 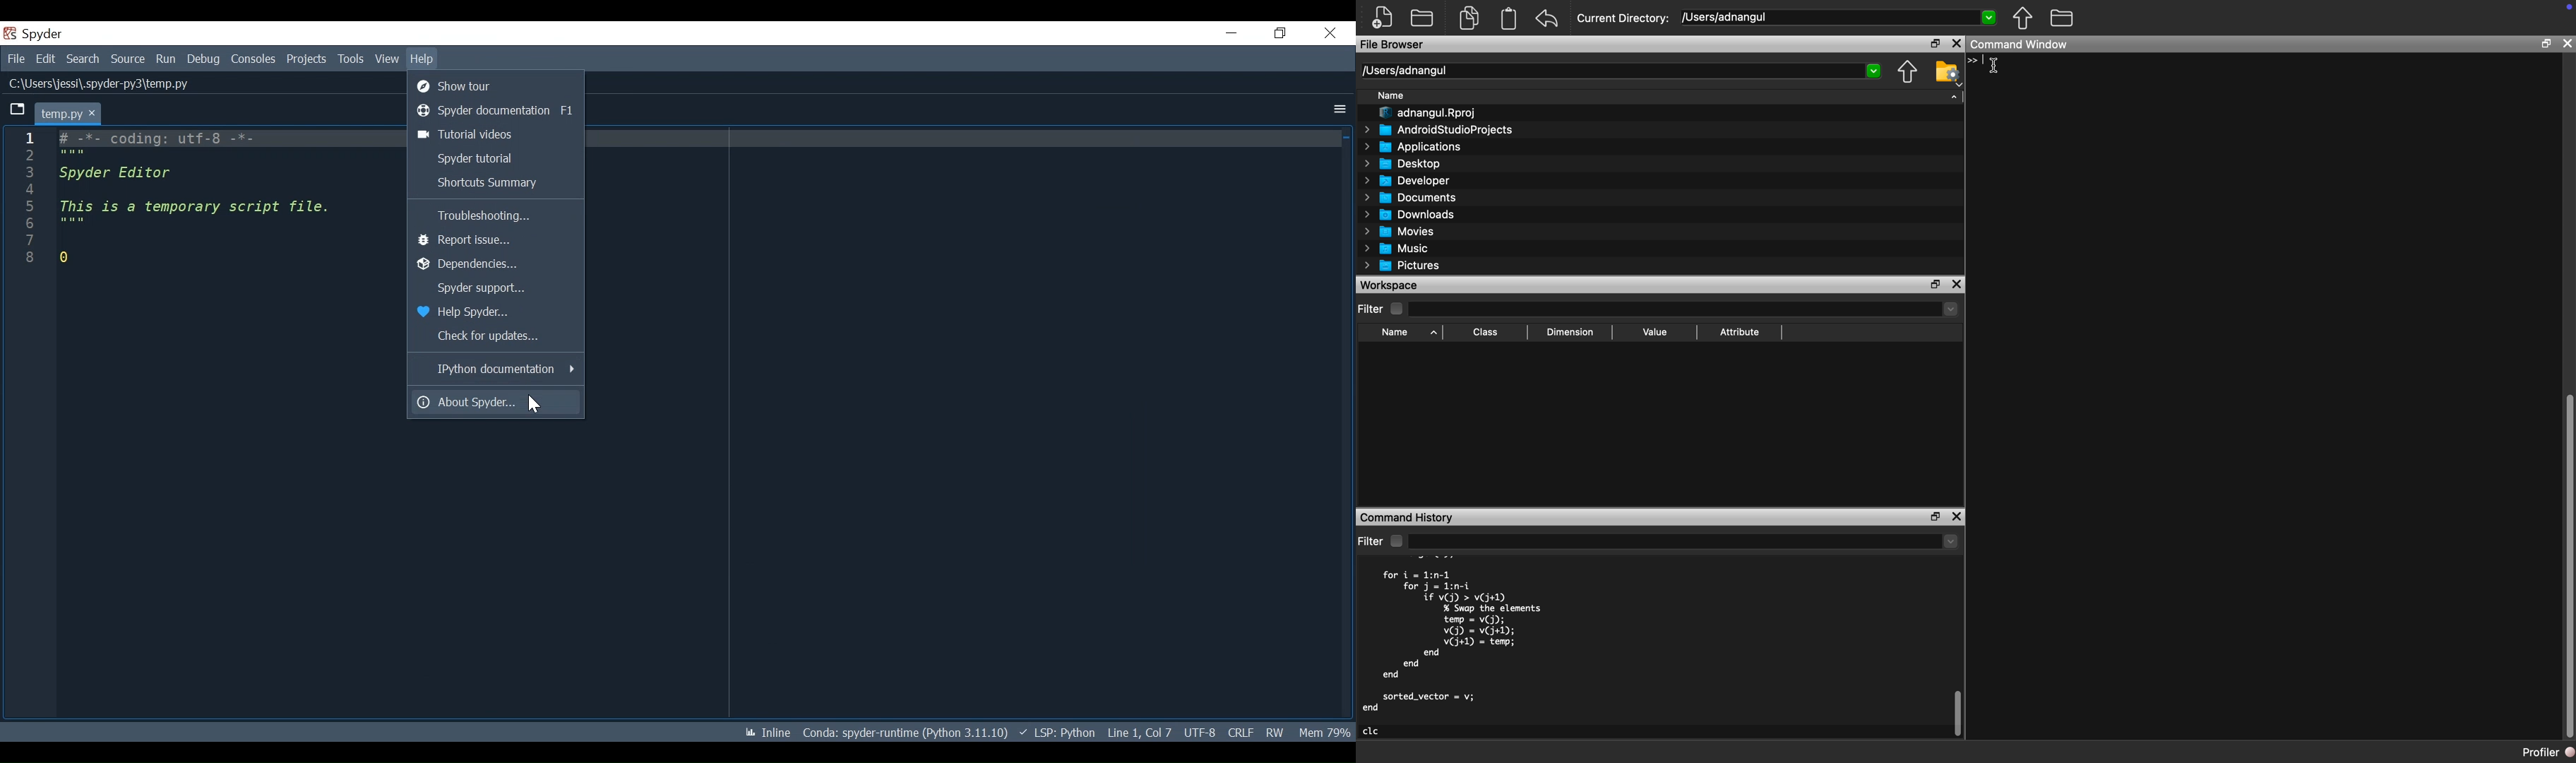 What do you see at coordinates (1274, 732) in the screenshot?
I see `RW` at bounding box center [1274, 732].